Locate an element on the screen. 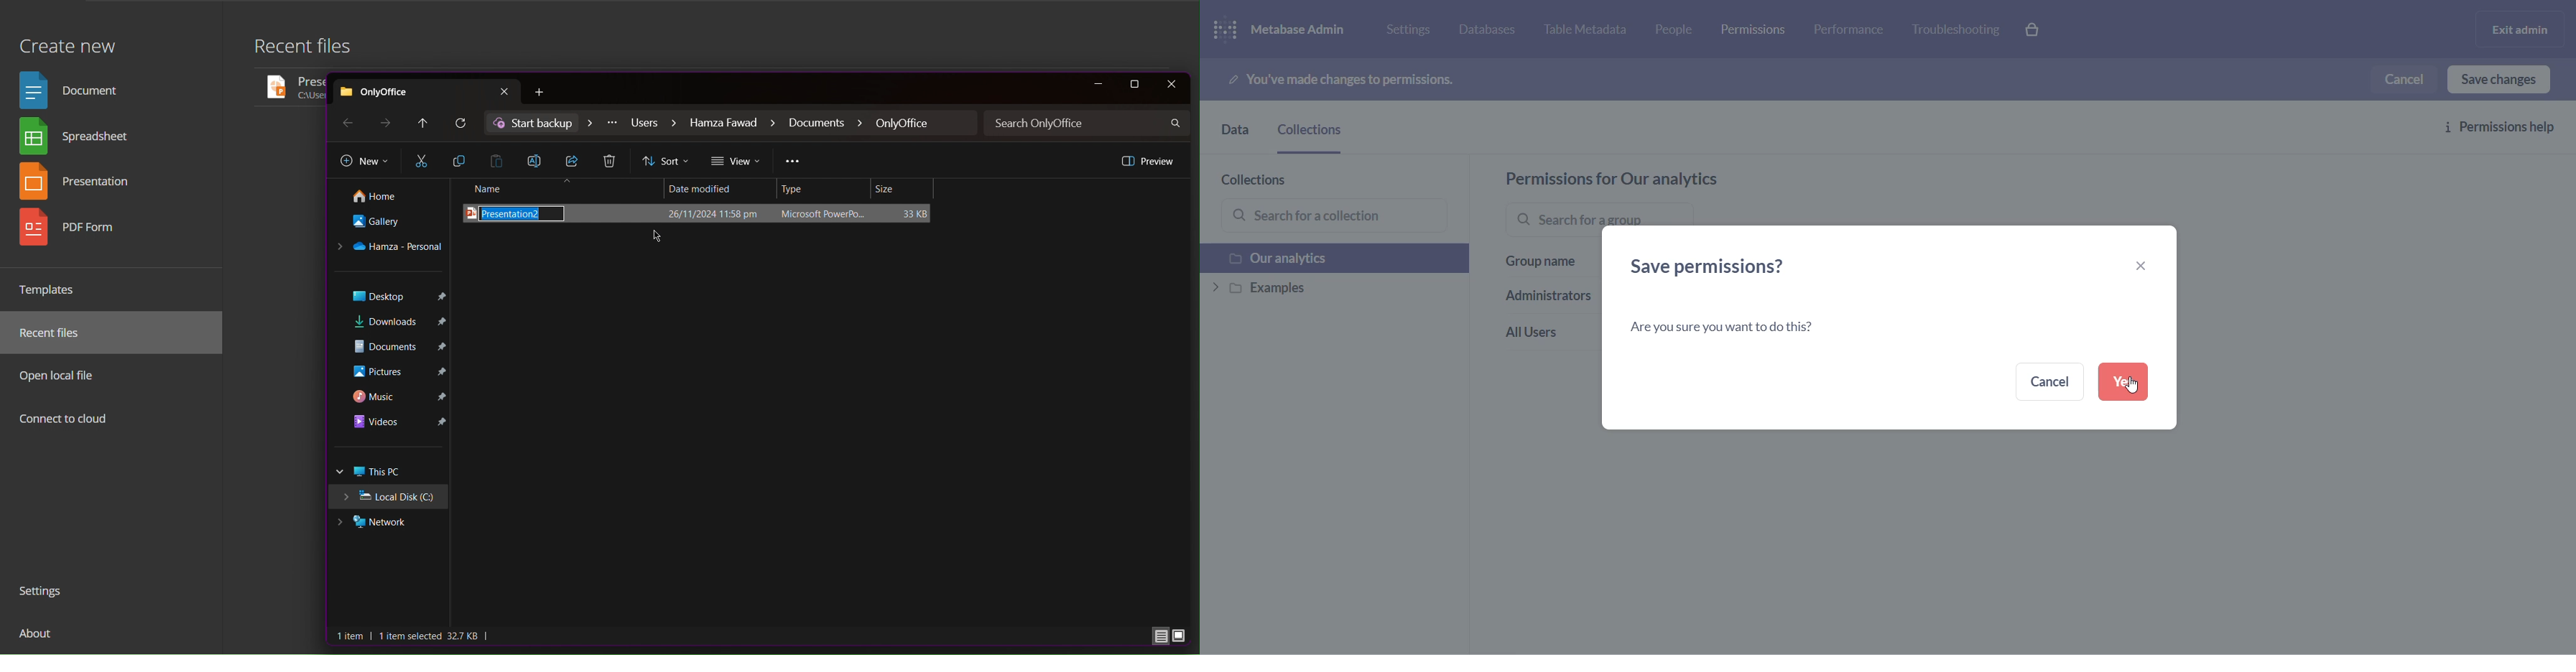 This screenshot has height=672, width=2576. New is located at coordinates (365, 162).